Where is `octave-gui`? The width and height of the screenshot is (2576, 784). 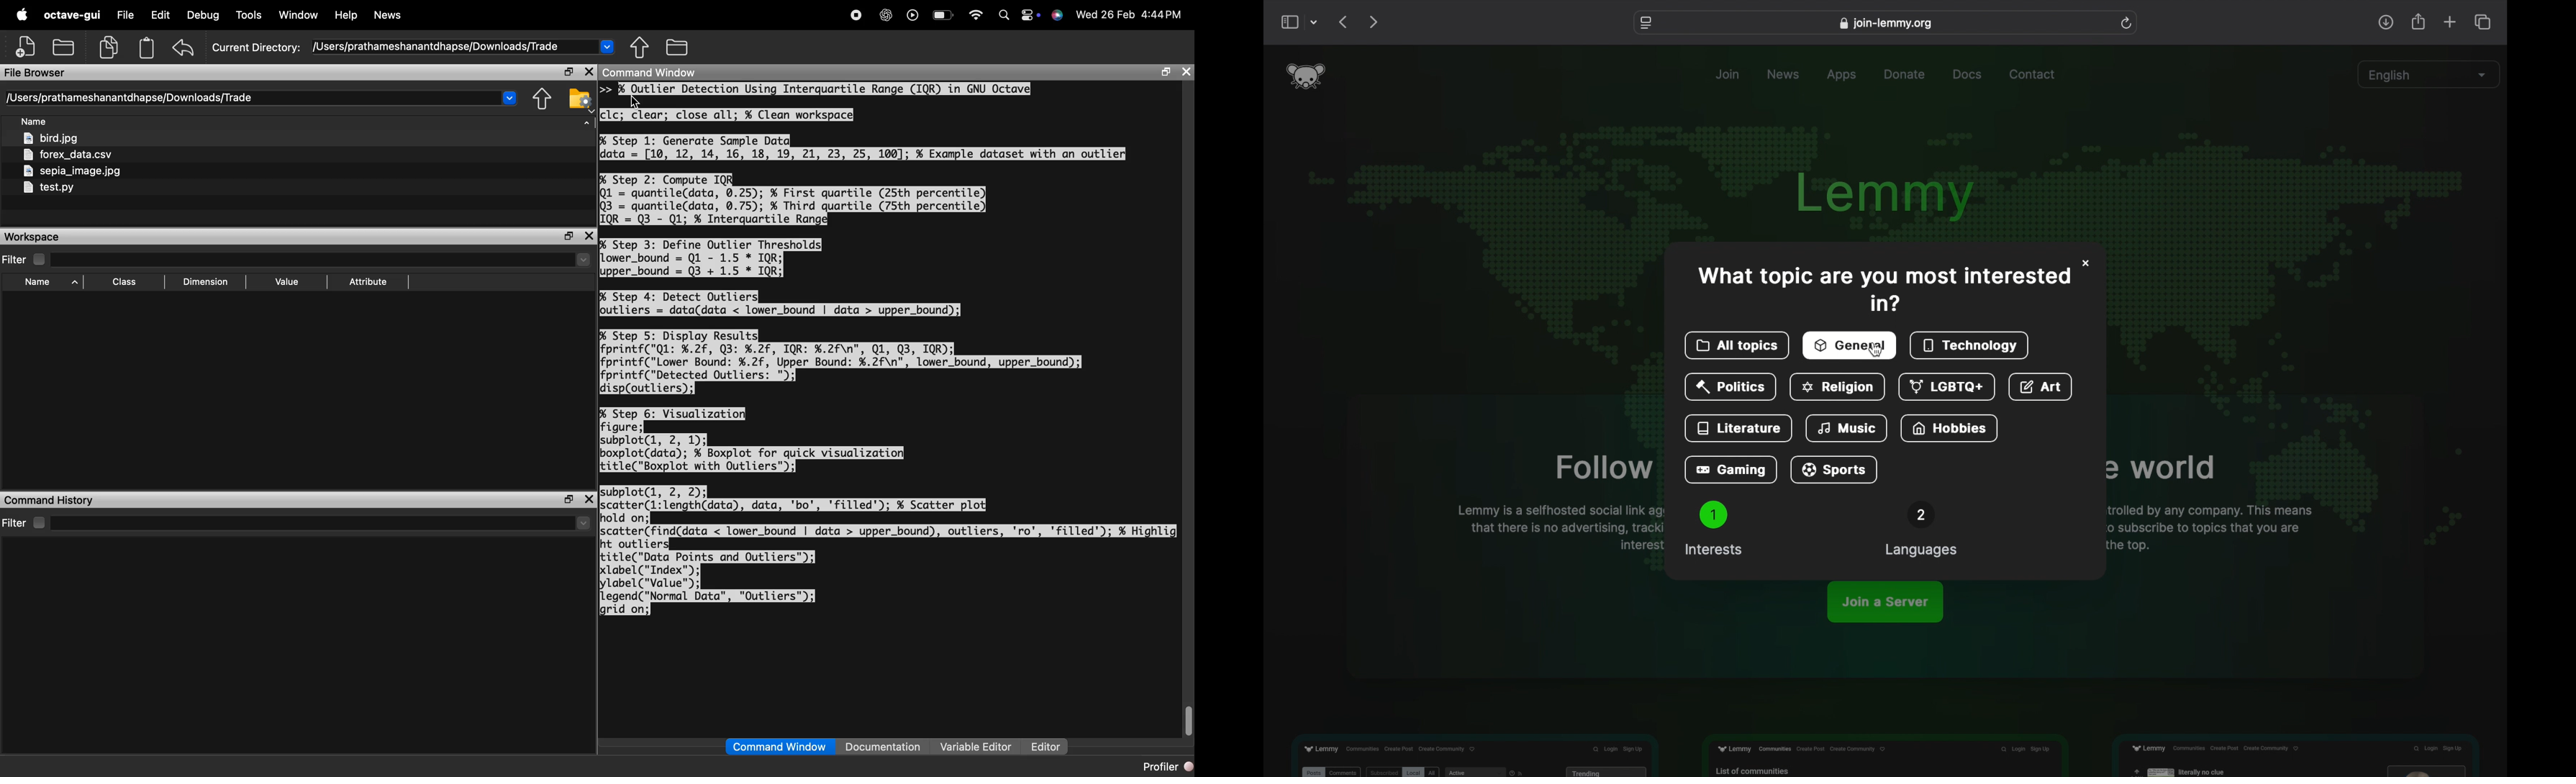 octave-gui is located at coordinates (72, 15).